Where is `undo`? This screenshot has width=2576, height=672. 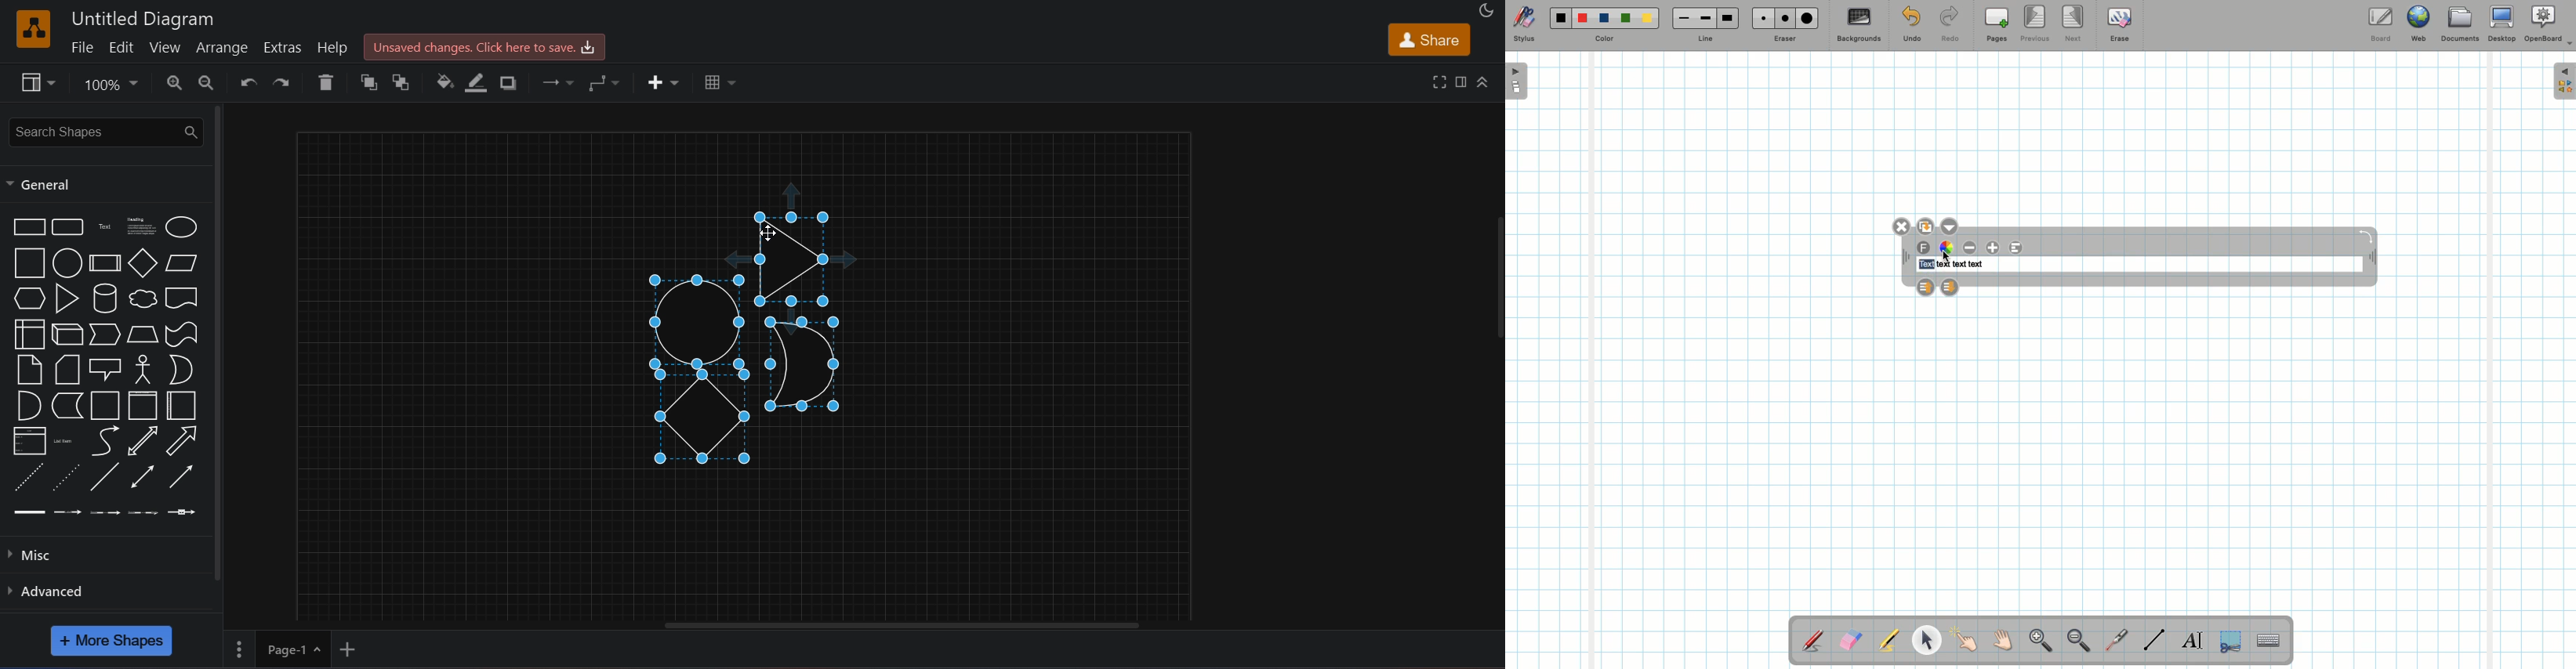 undo is located at coordinates (249, 83).